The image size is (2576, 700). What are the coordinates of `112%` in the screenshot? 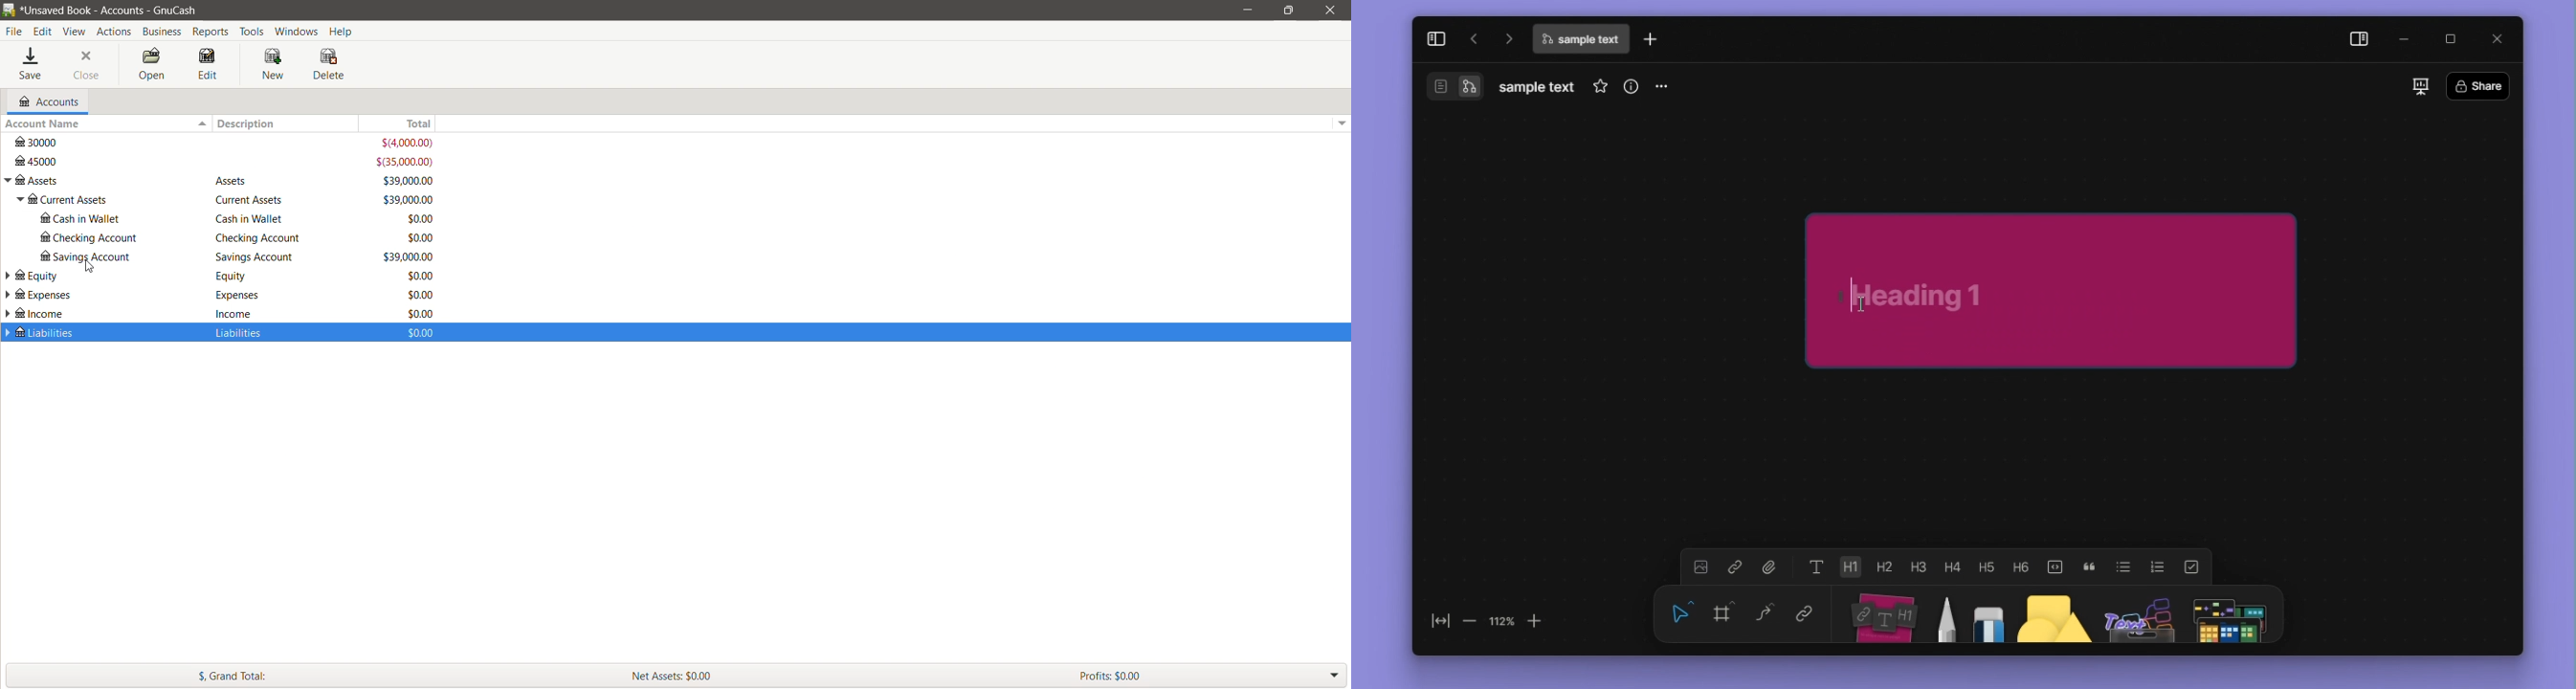 It's located at (1501, 622).